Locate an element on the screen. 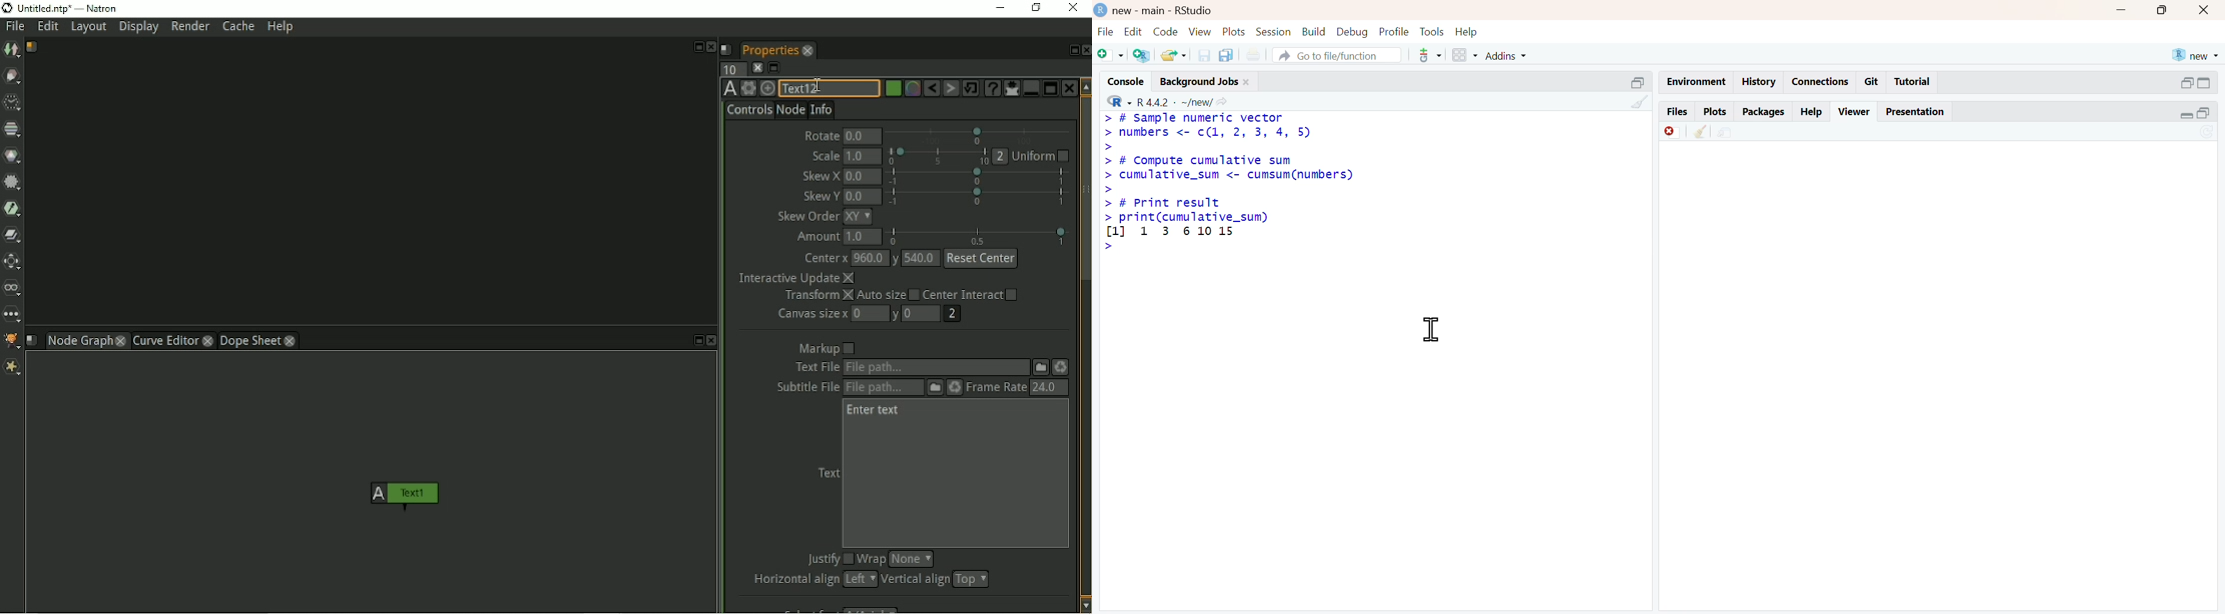 This screenshot has width=2240, height=616. Controls is located at coordinates (749, 110).